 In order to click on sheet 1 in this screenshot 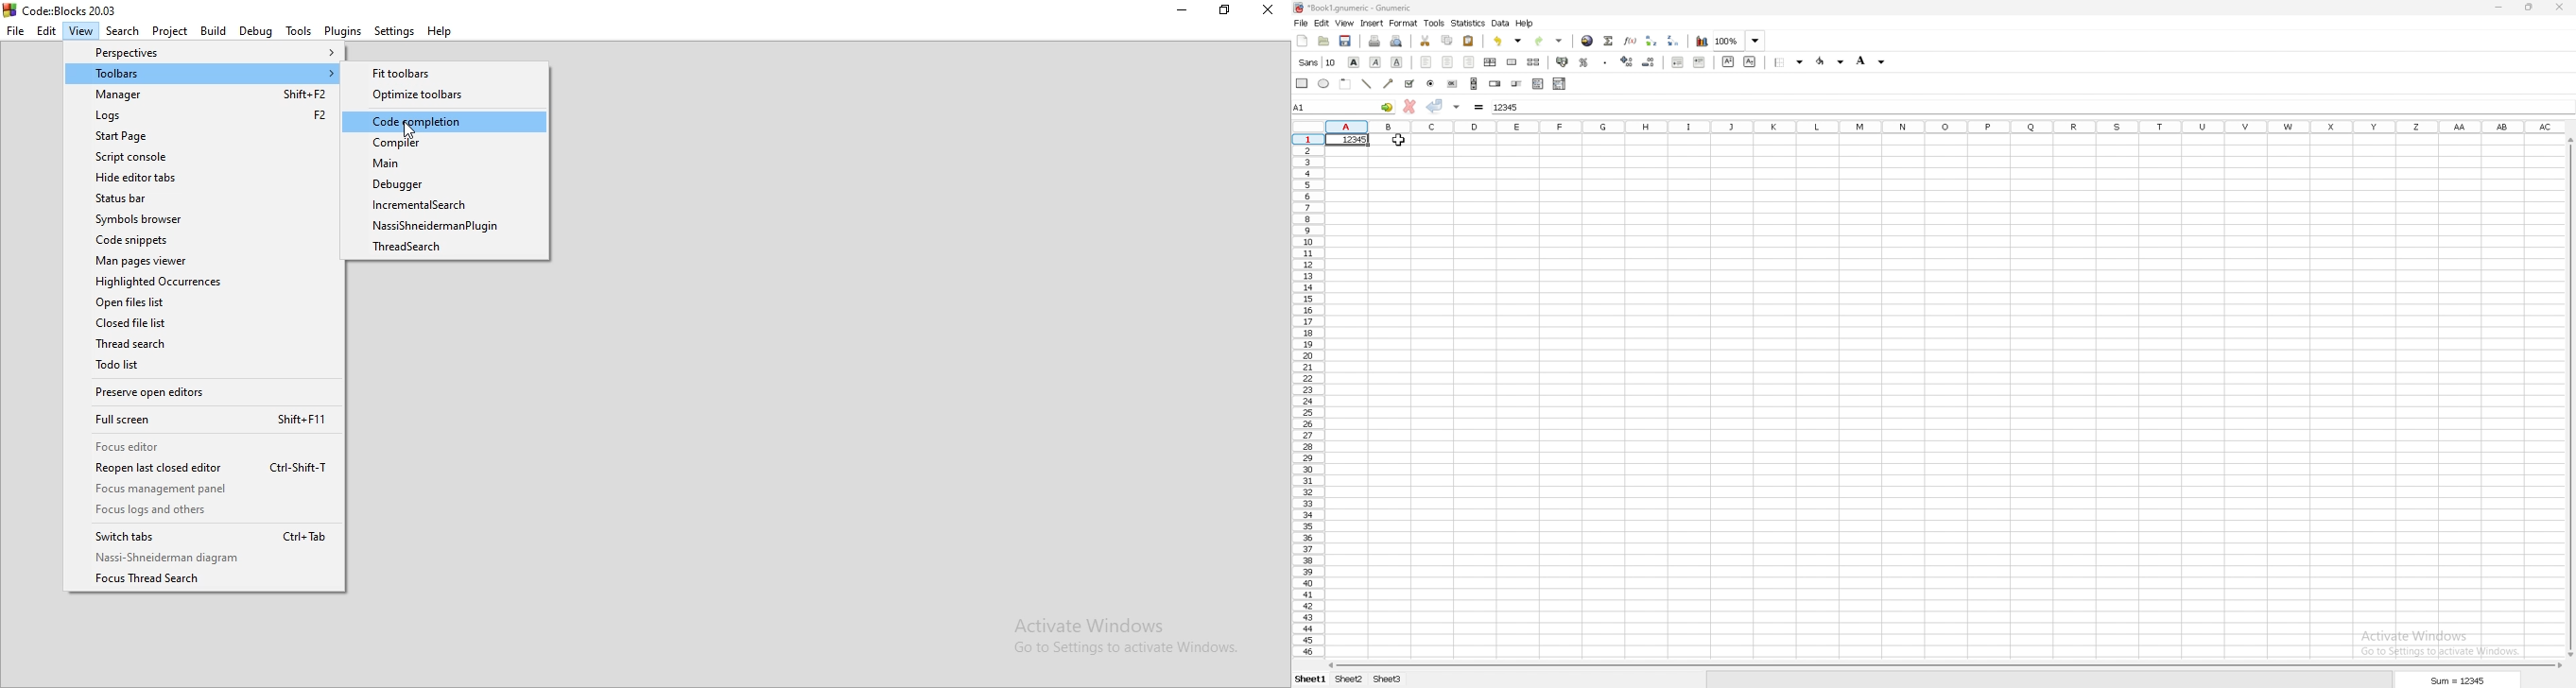, I will do `click(1311, 680)`.